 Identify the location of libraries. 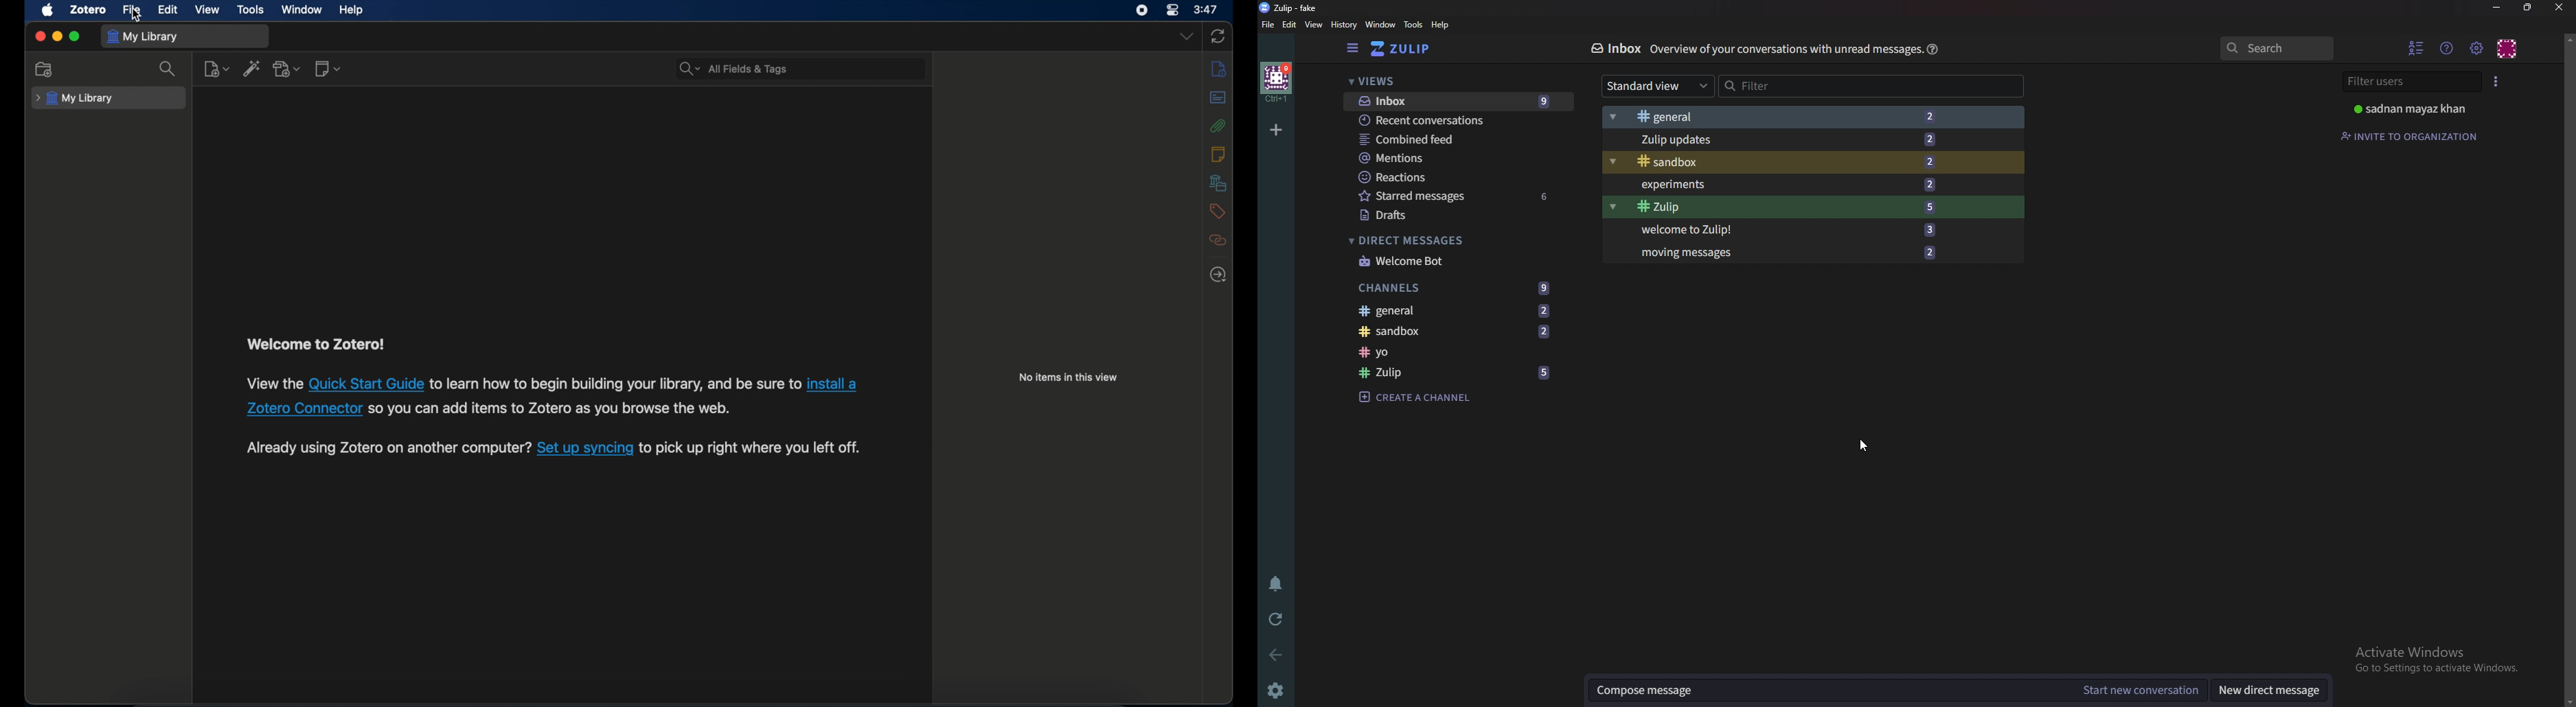
(1219, 183).